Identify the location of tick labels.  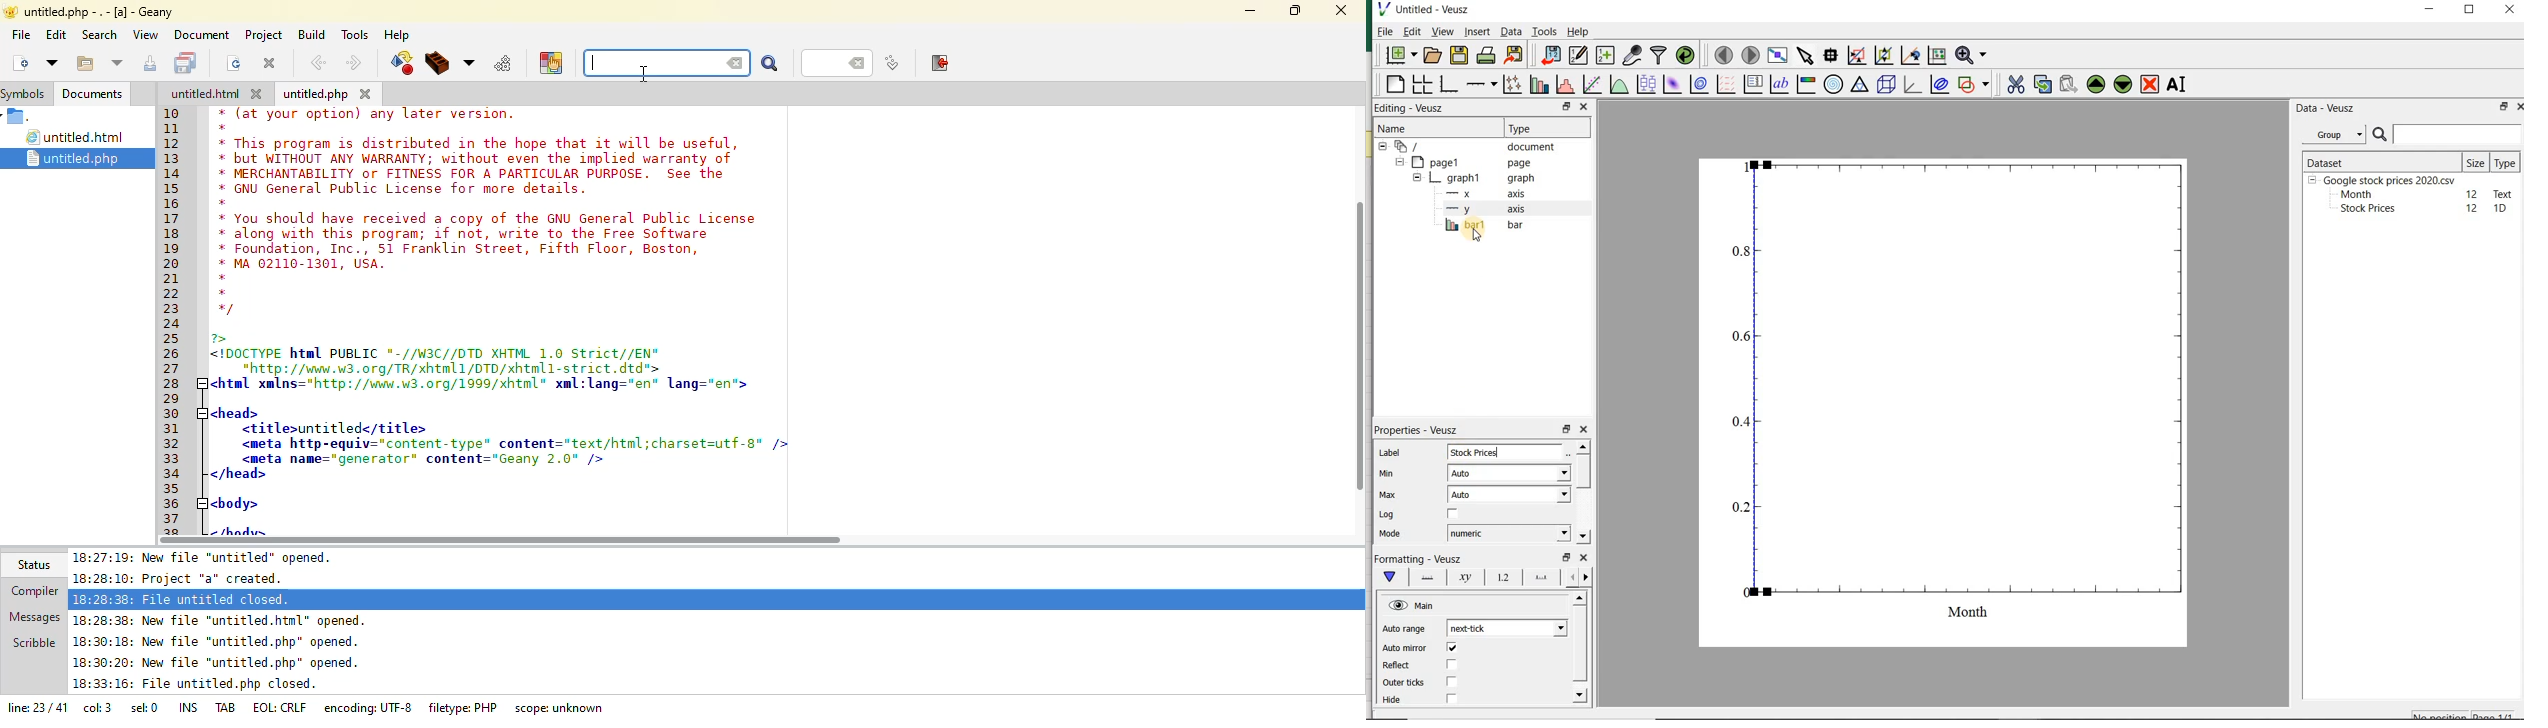
(1500, 579).